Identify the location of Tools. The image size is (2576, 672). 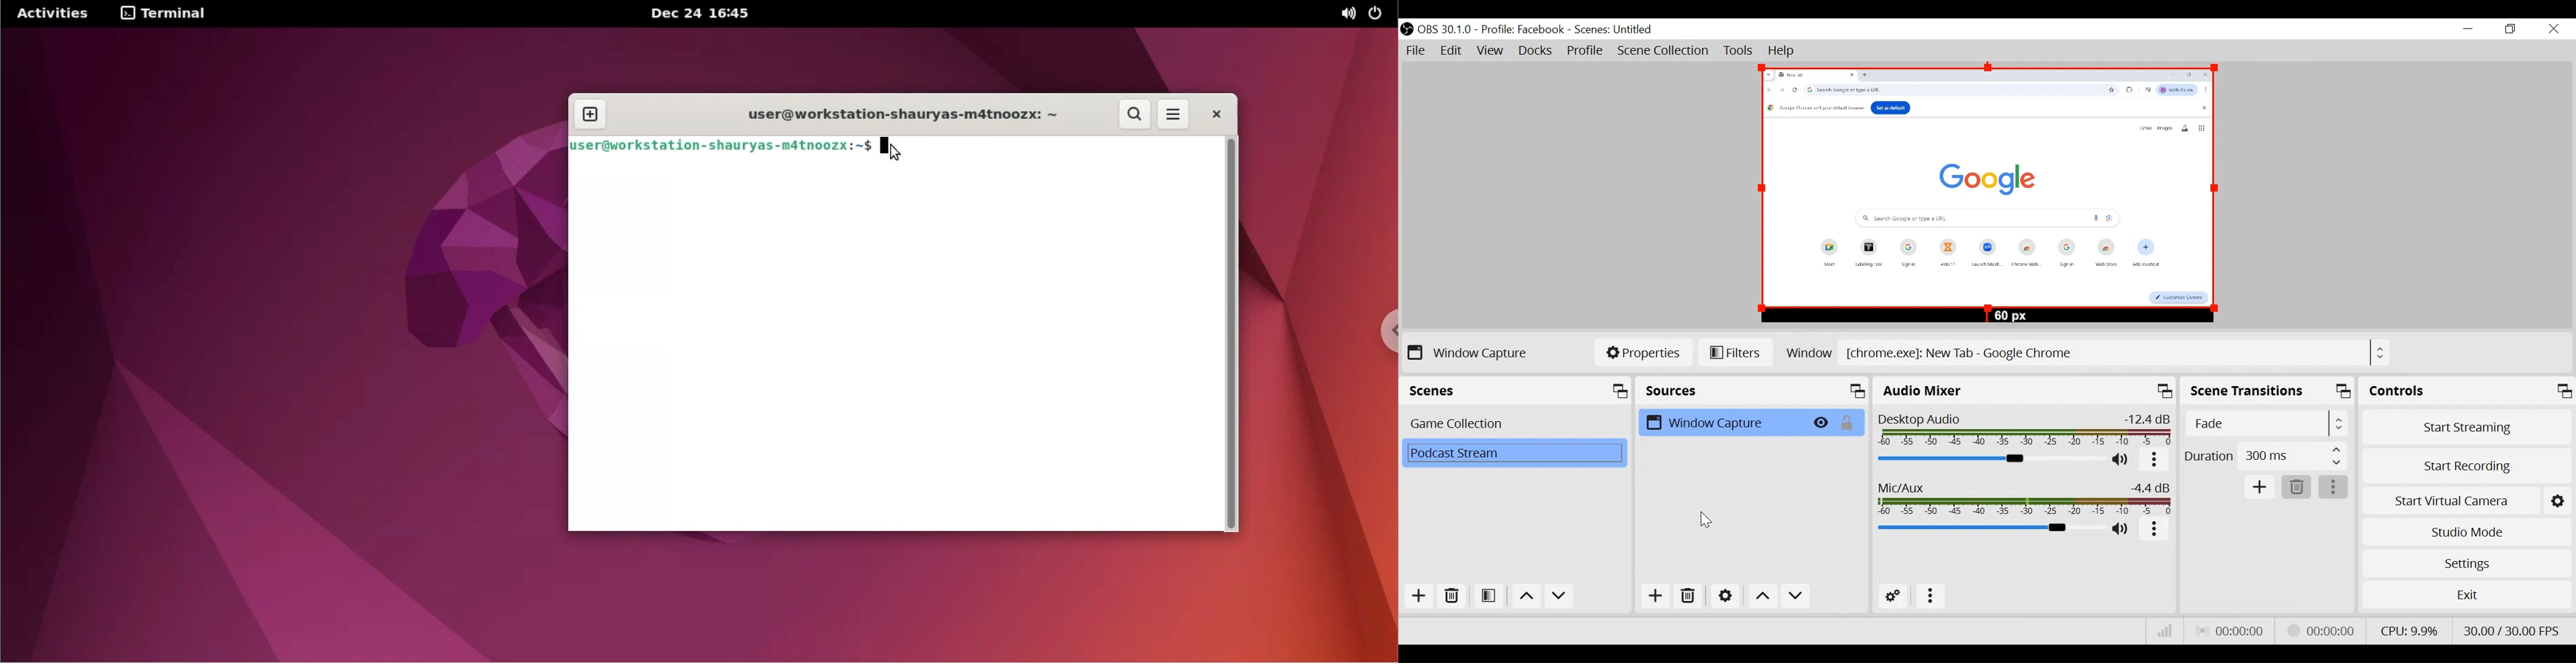
(1740, 51).